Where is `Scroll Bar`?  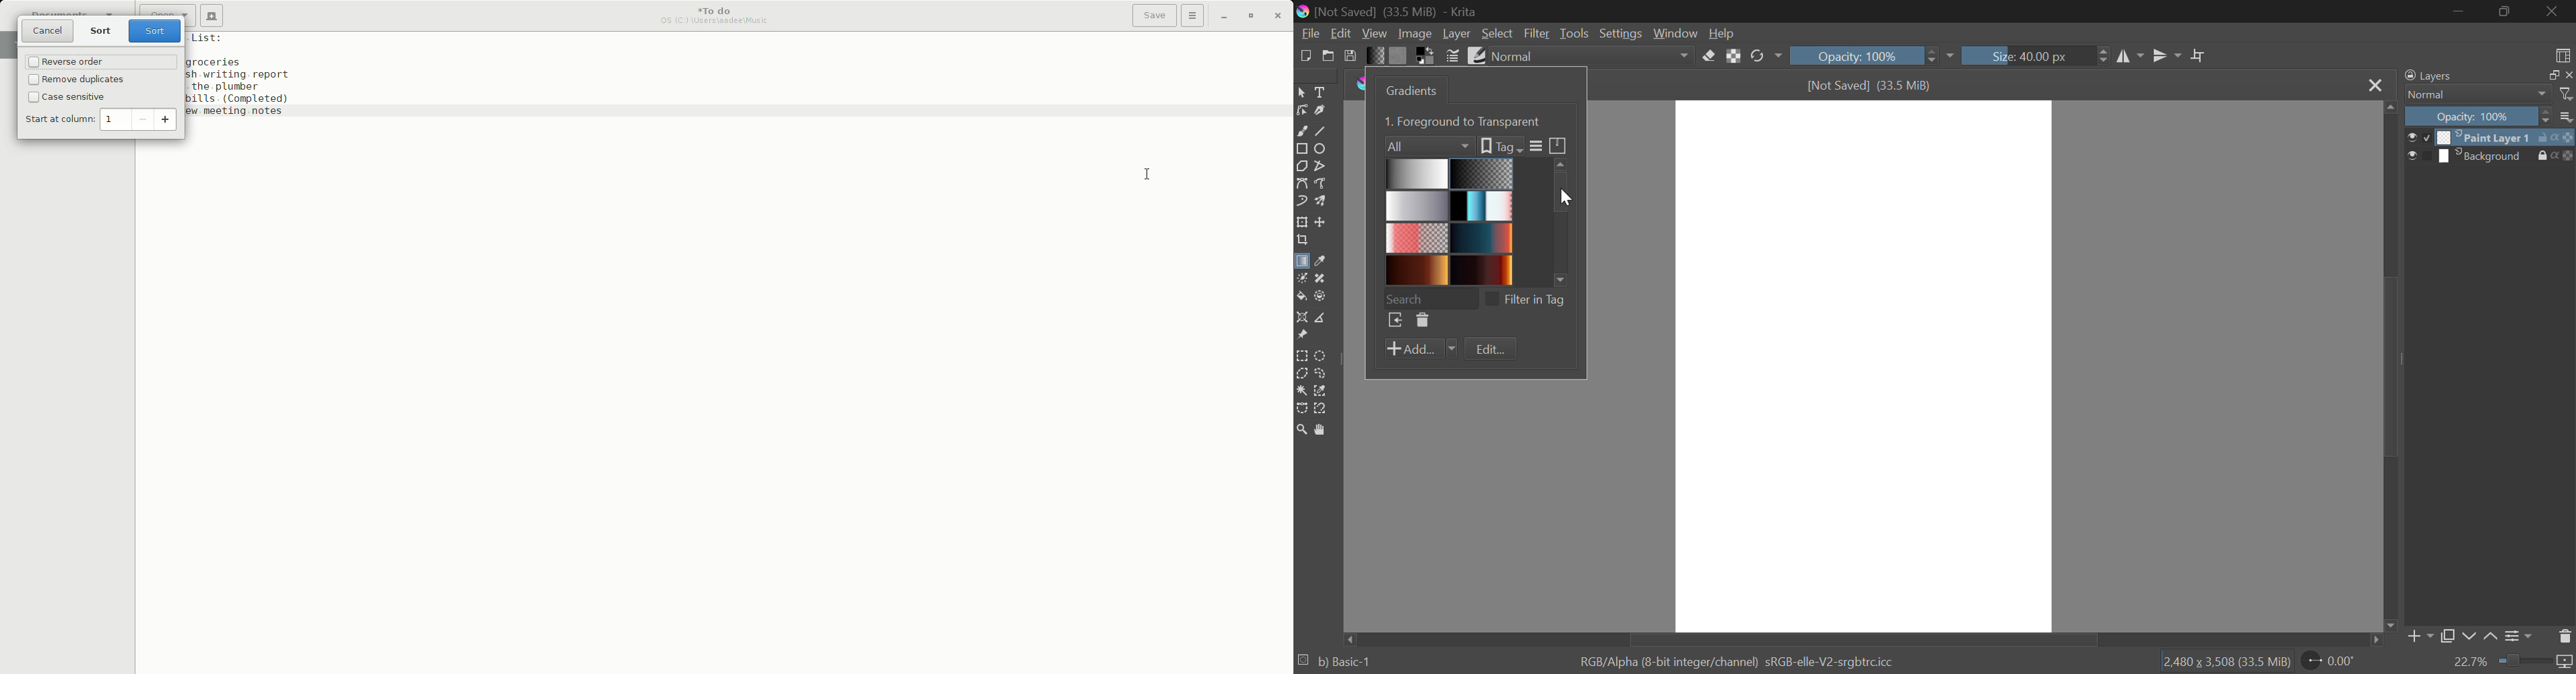 Scroll Bar is located at coordinates (1865, 639).